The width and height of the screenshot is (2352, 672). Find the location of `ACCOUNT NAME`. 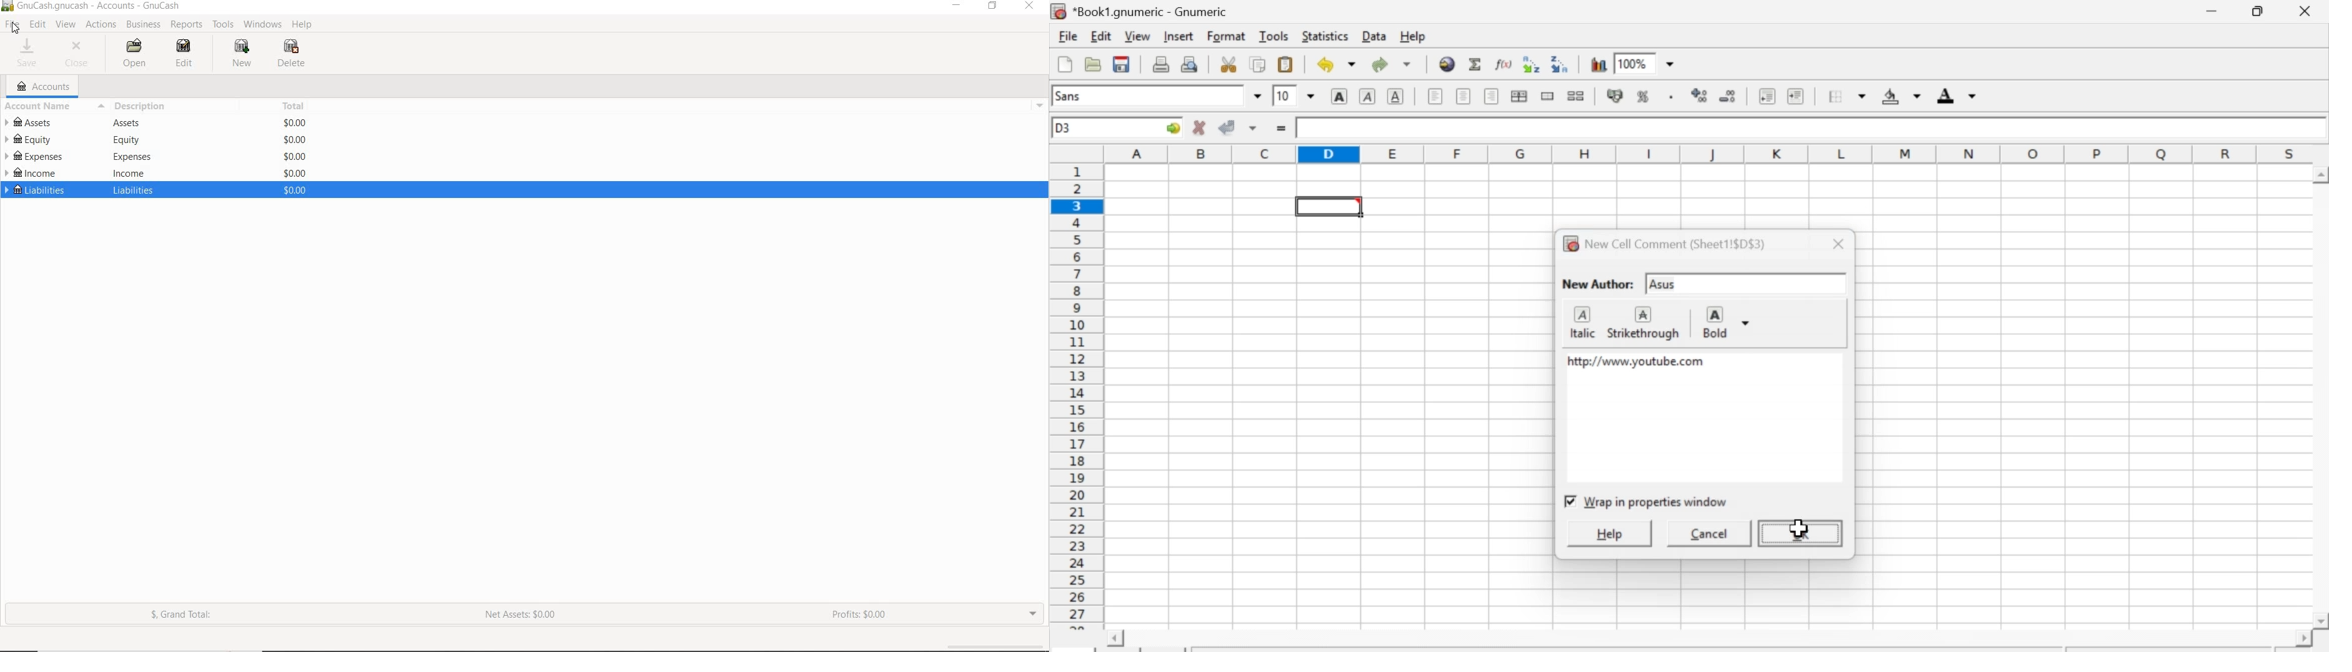

ACCOUNT NAME is located at coordinates (37, 107).